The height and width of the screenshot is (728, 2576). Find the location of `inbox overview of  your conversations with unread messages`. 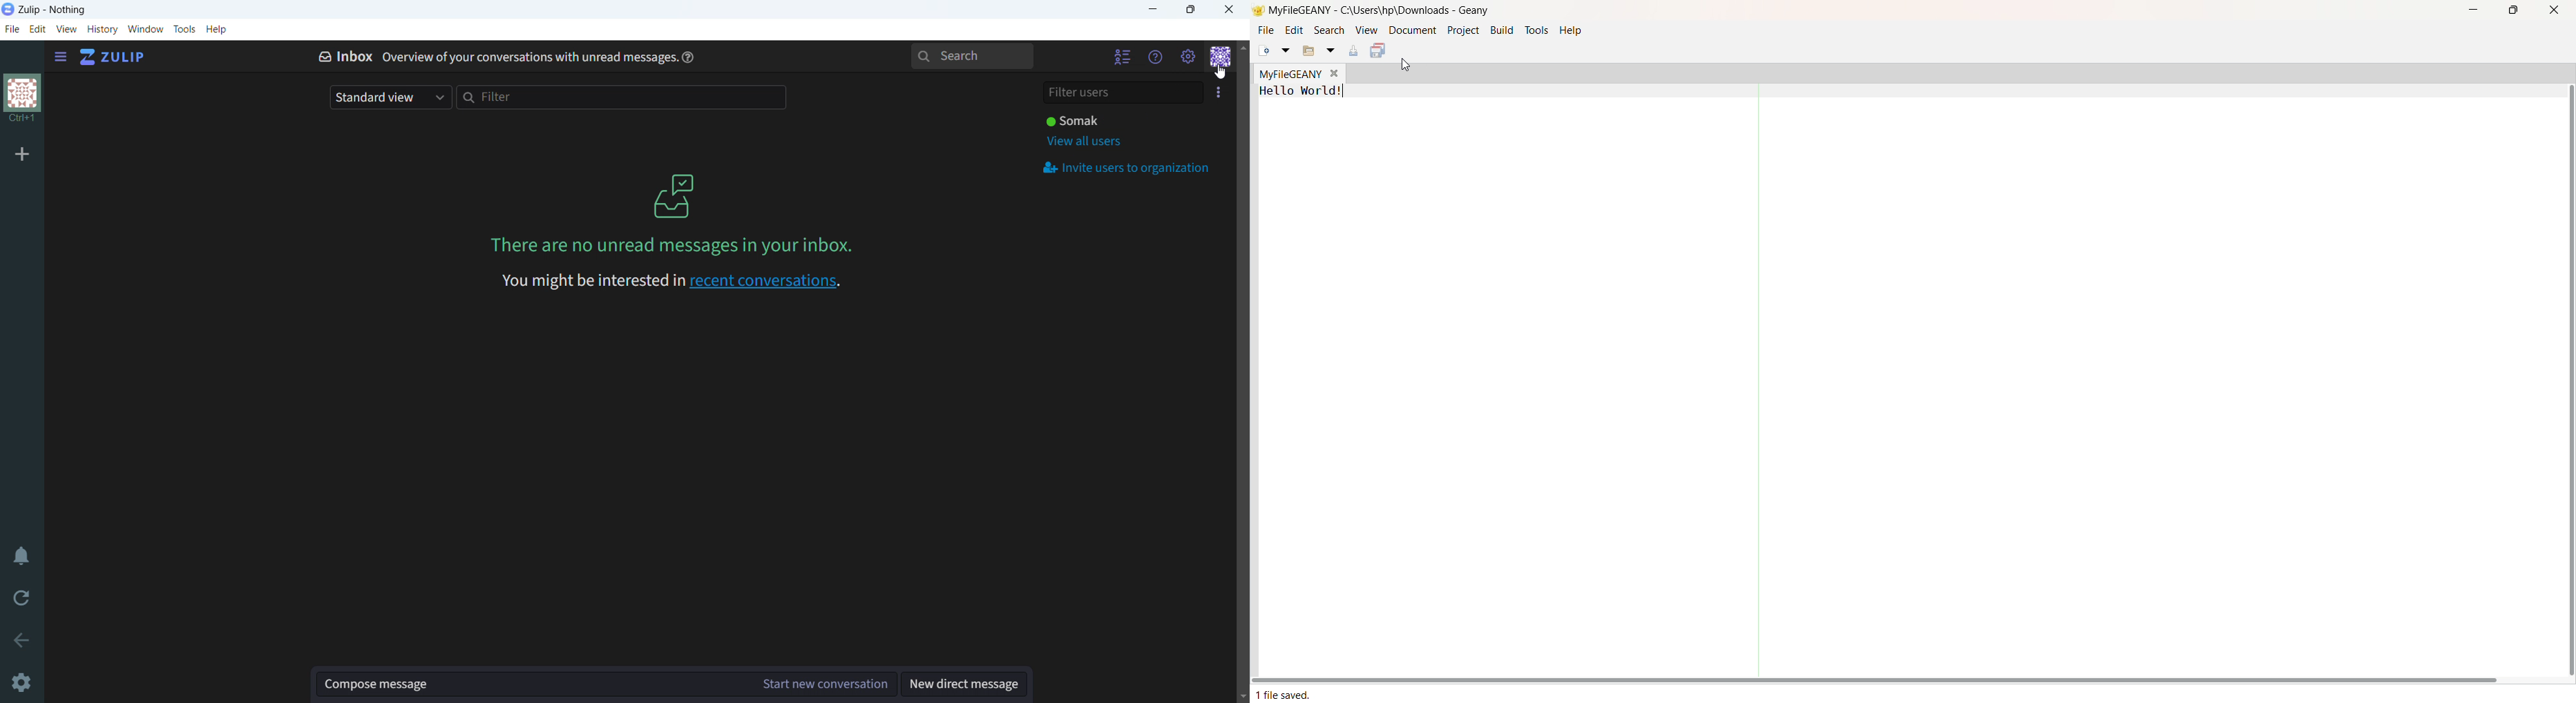

inbox overview of  your conversations with unread messages is located at coordinates (491, 55).